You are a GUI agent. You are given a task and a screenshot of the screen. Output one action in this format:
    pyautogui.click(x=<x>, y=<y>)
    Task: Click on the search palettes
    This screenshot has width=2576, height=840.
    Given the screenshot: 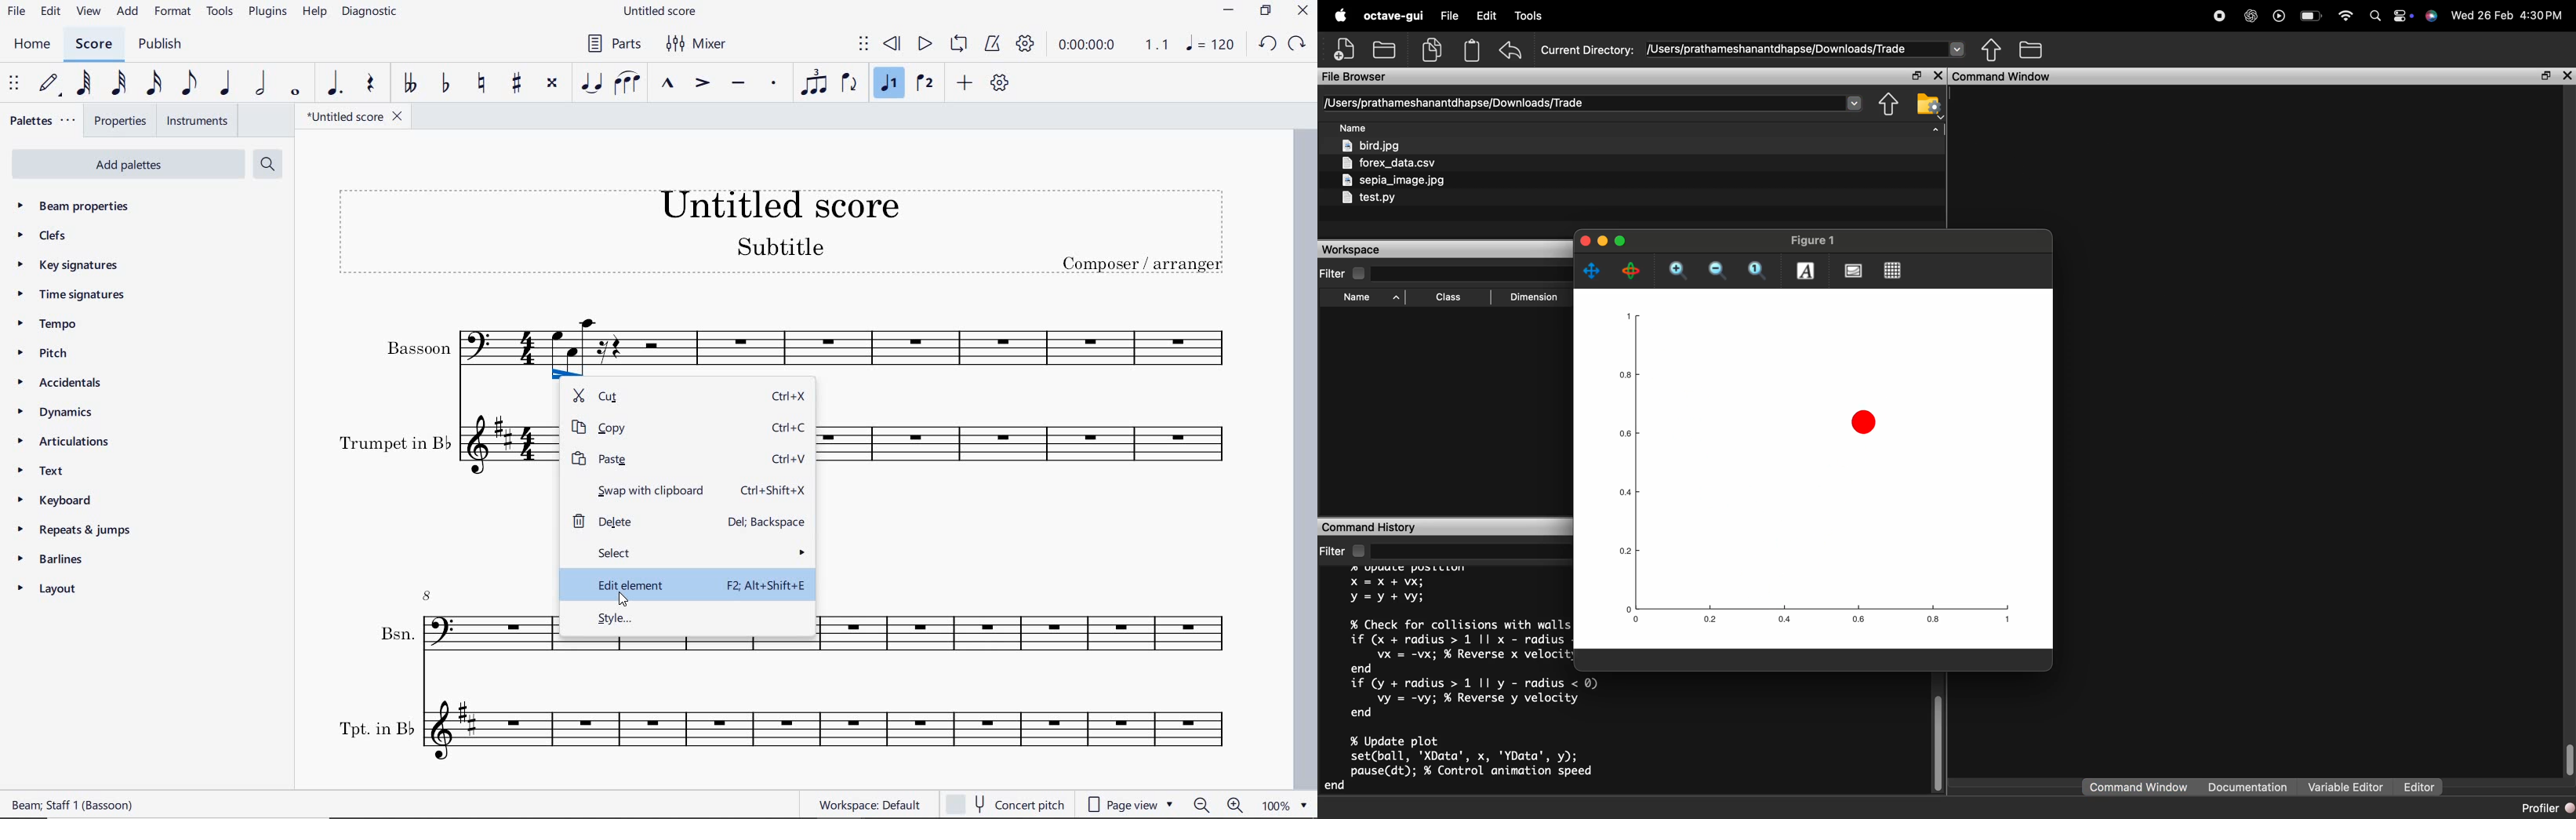 What is the action you would take?
    pyautogui.click(x=269, y=164)
    